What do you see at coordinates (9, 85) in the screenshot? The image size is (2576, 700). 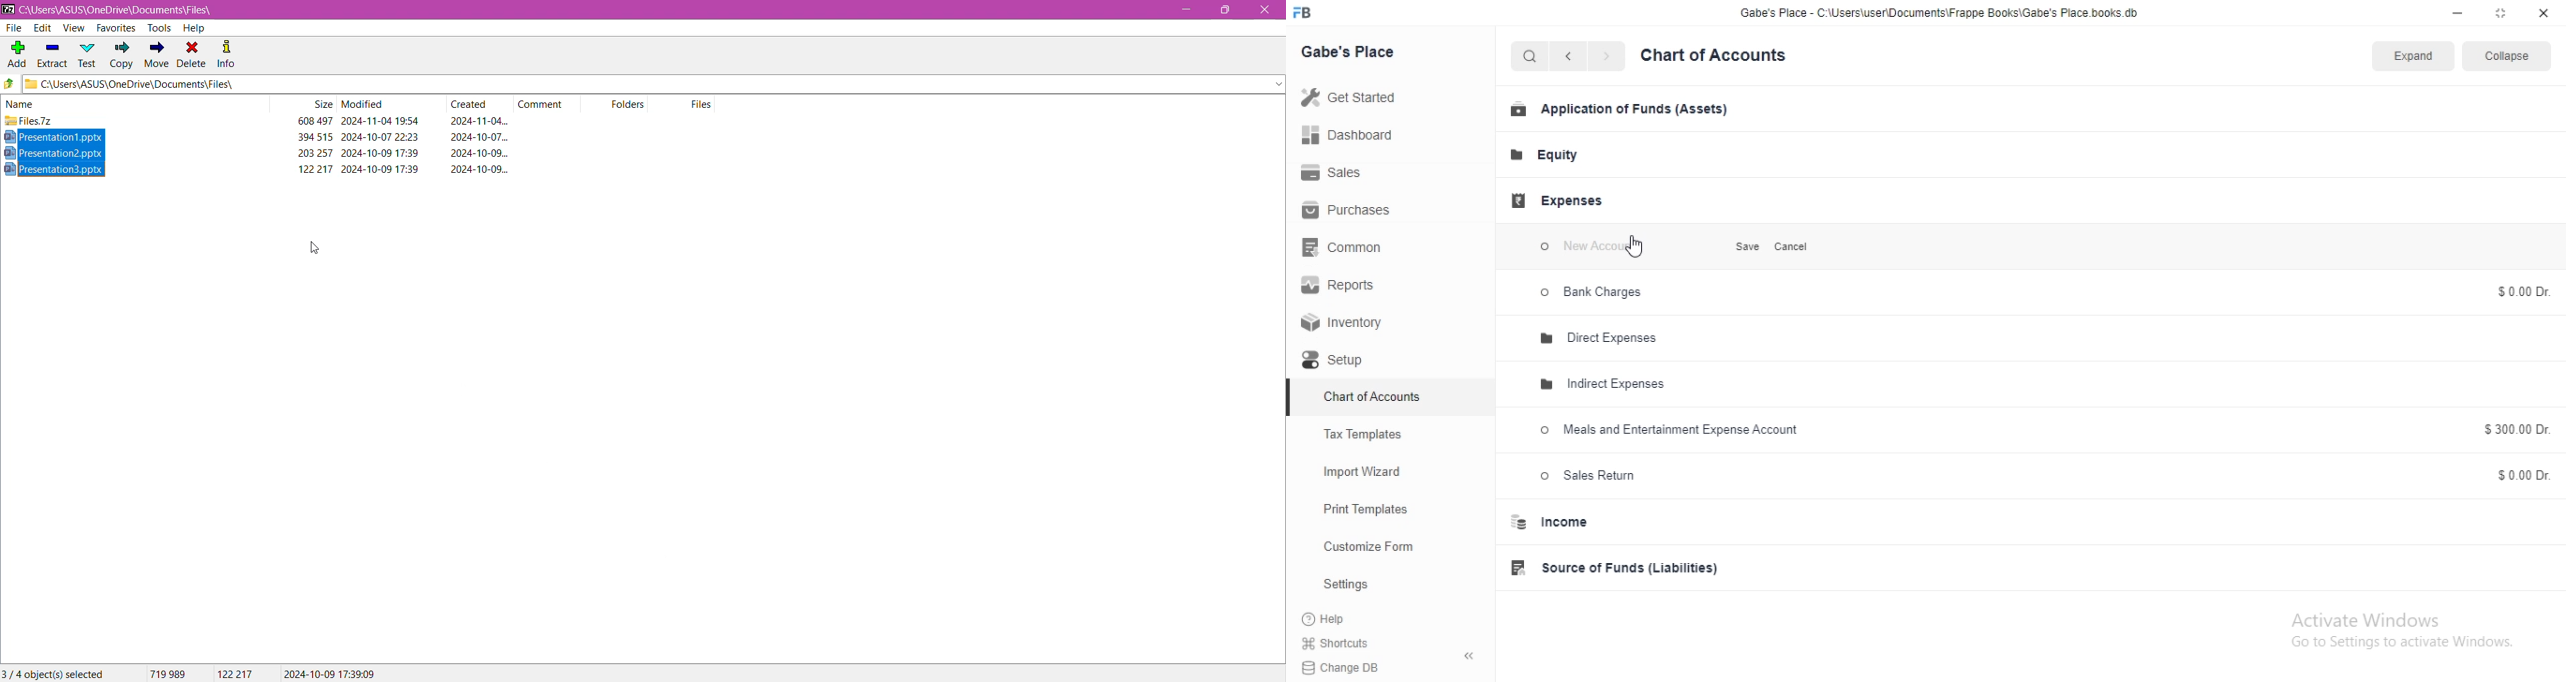 I see `Move back one step` at bounding box center [9, 85].